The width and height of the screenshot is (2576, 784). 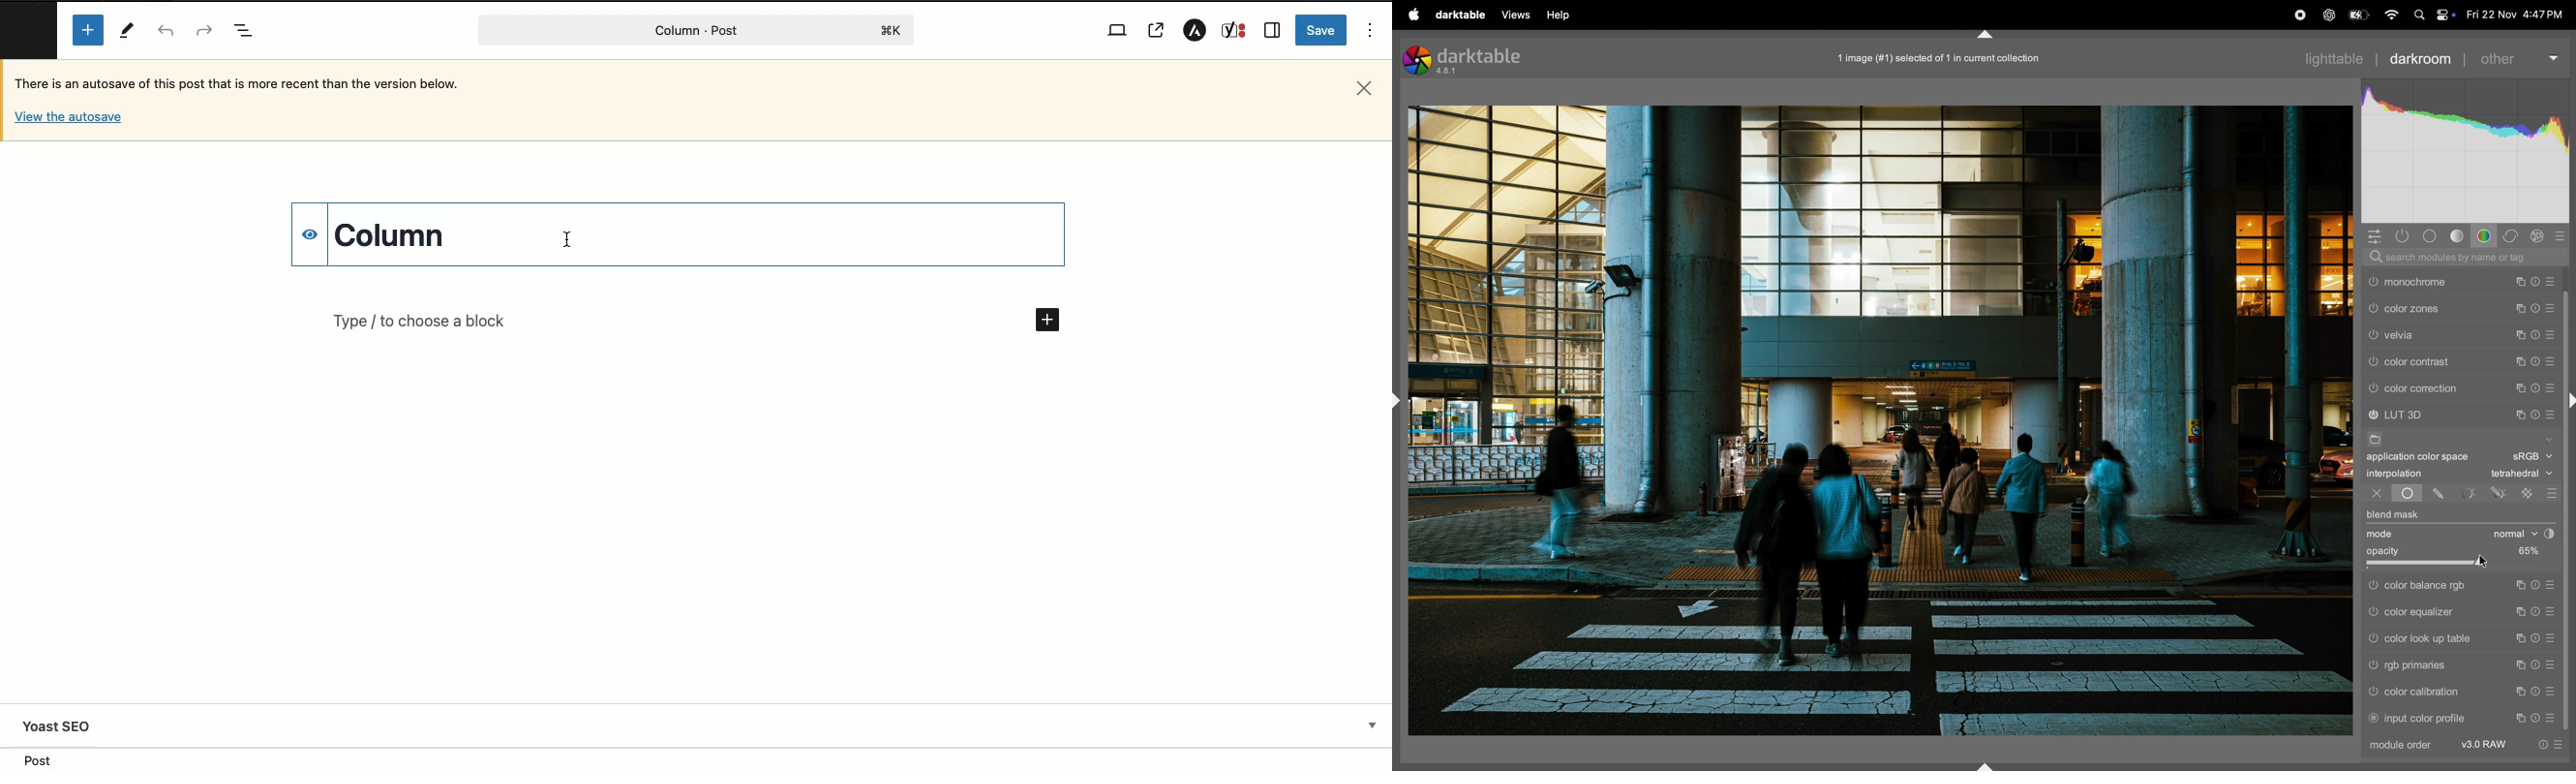 What do you see at coordinates (1414, 14) in the screenshot?
I see `apple menu` at bounding box center [1414, 14].